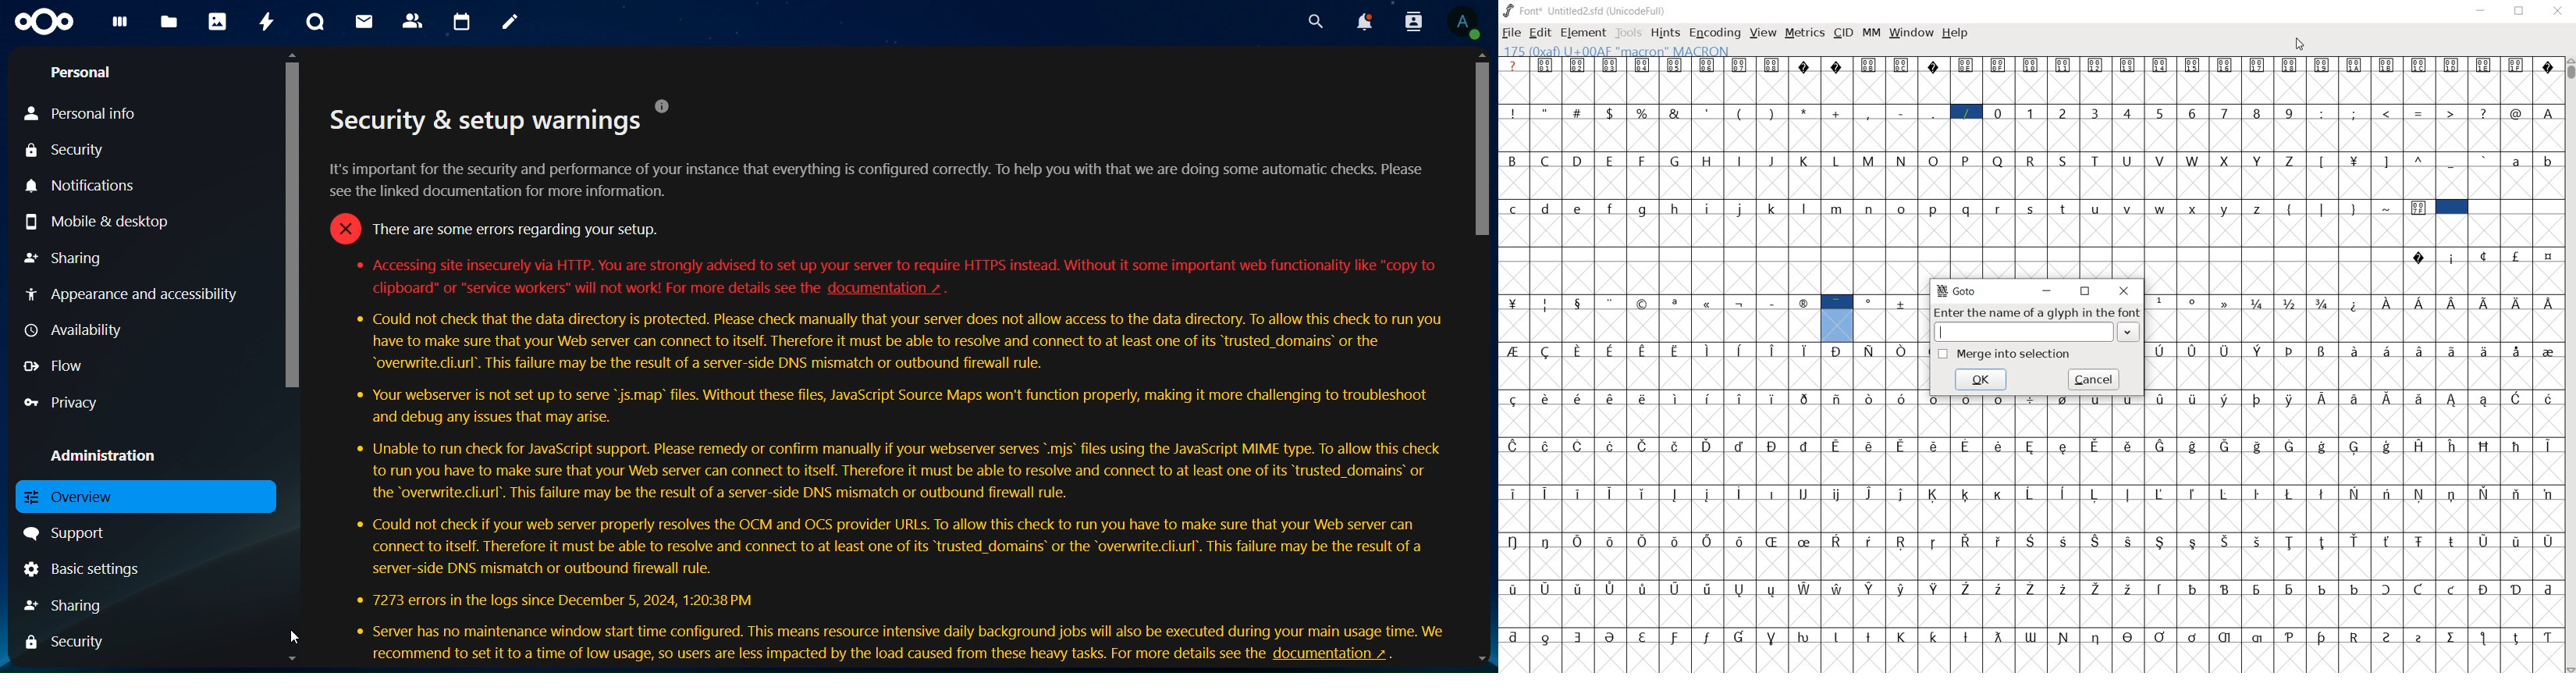 This screenshot has width=2576, height=700. What do you see at coordinates (137, 297) in the screenshot?
I see `appearance and accessibility` at bounding box center [137, 297].